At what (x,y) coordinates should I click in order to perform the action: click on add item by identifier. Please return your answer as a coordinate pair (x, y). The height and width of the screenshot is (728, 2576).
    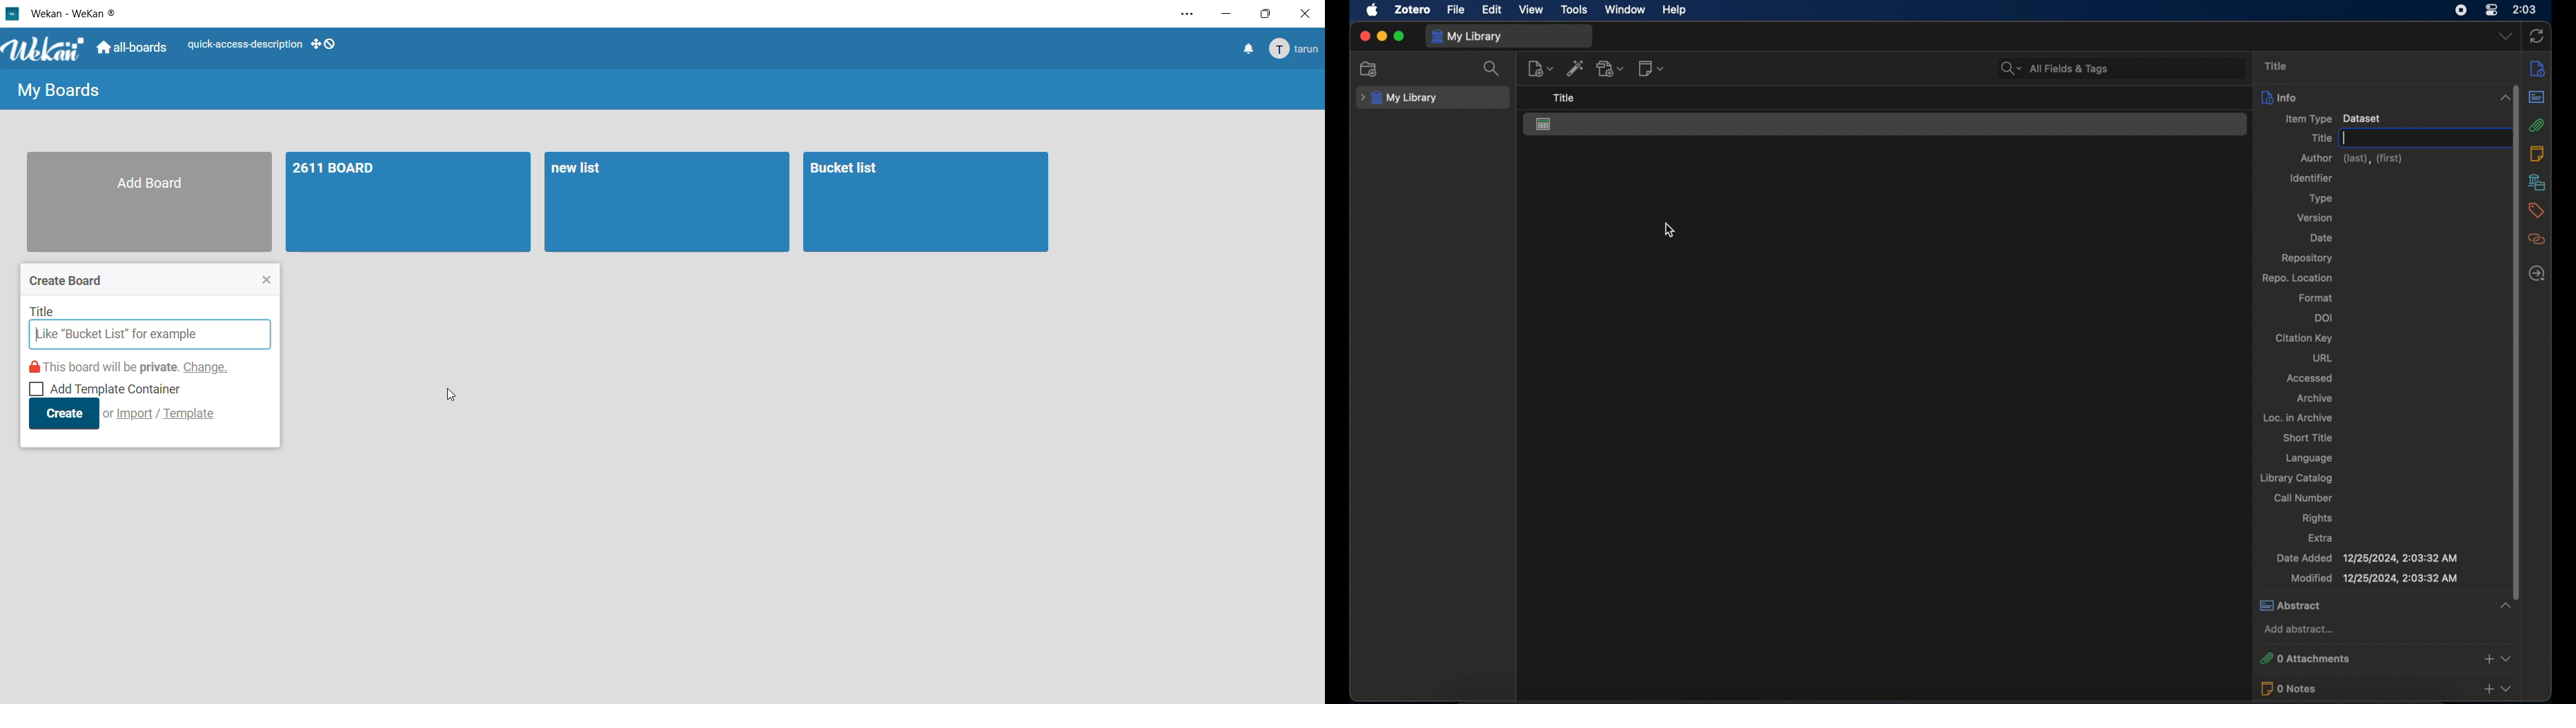
    Looking at the image, I should click on (1576, 68).